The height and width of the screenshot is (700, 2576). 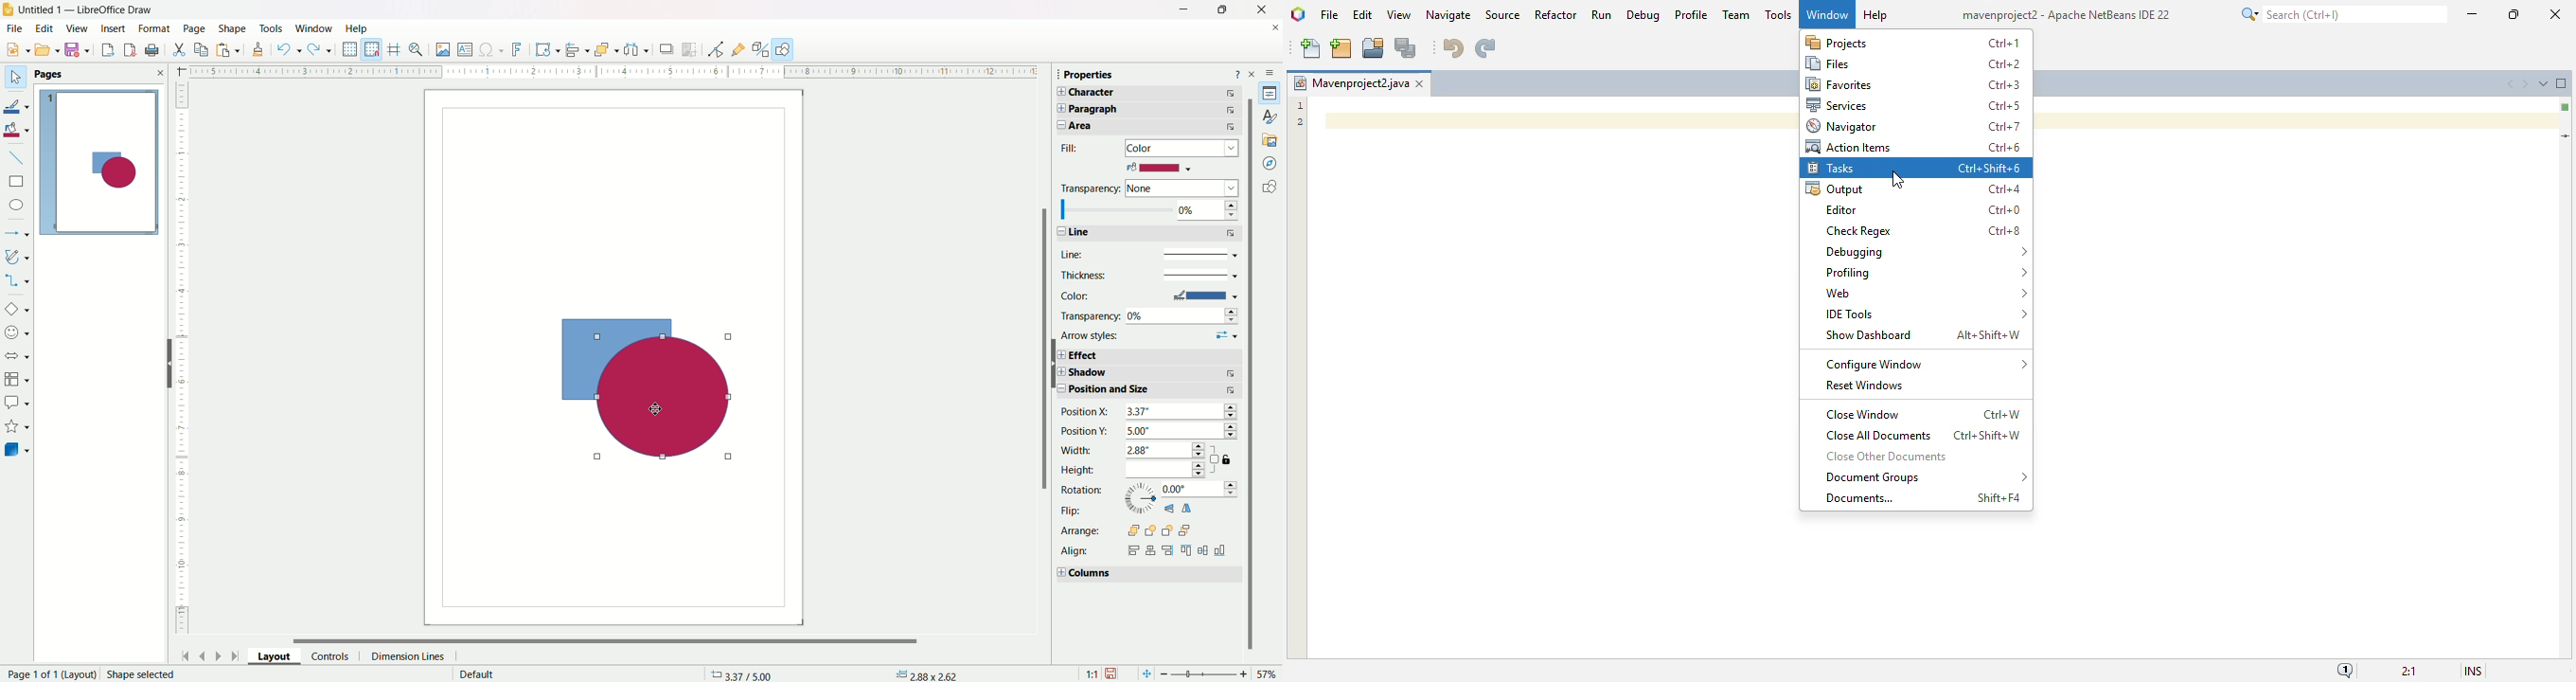 What do you see at coordinates (410, 655) in the screenshot?
I see `dimension lines` at bounding box center [410, 655].